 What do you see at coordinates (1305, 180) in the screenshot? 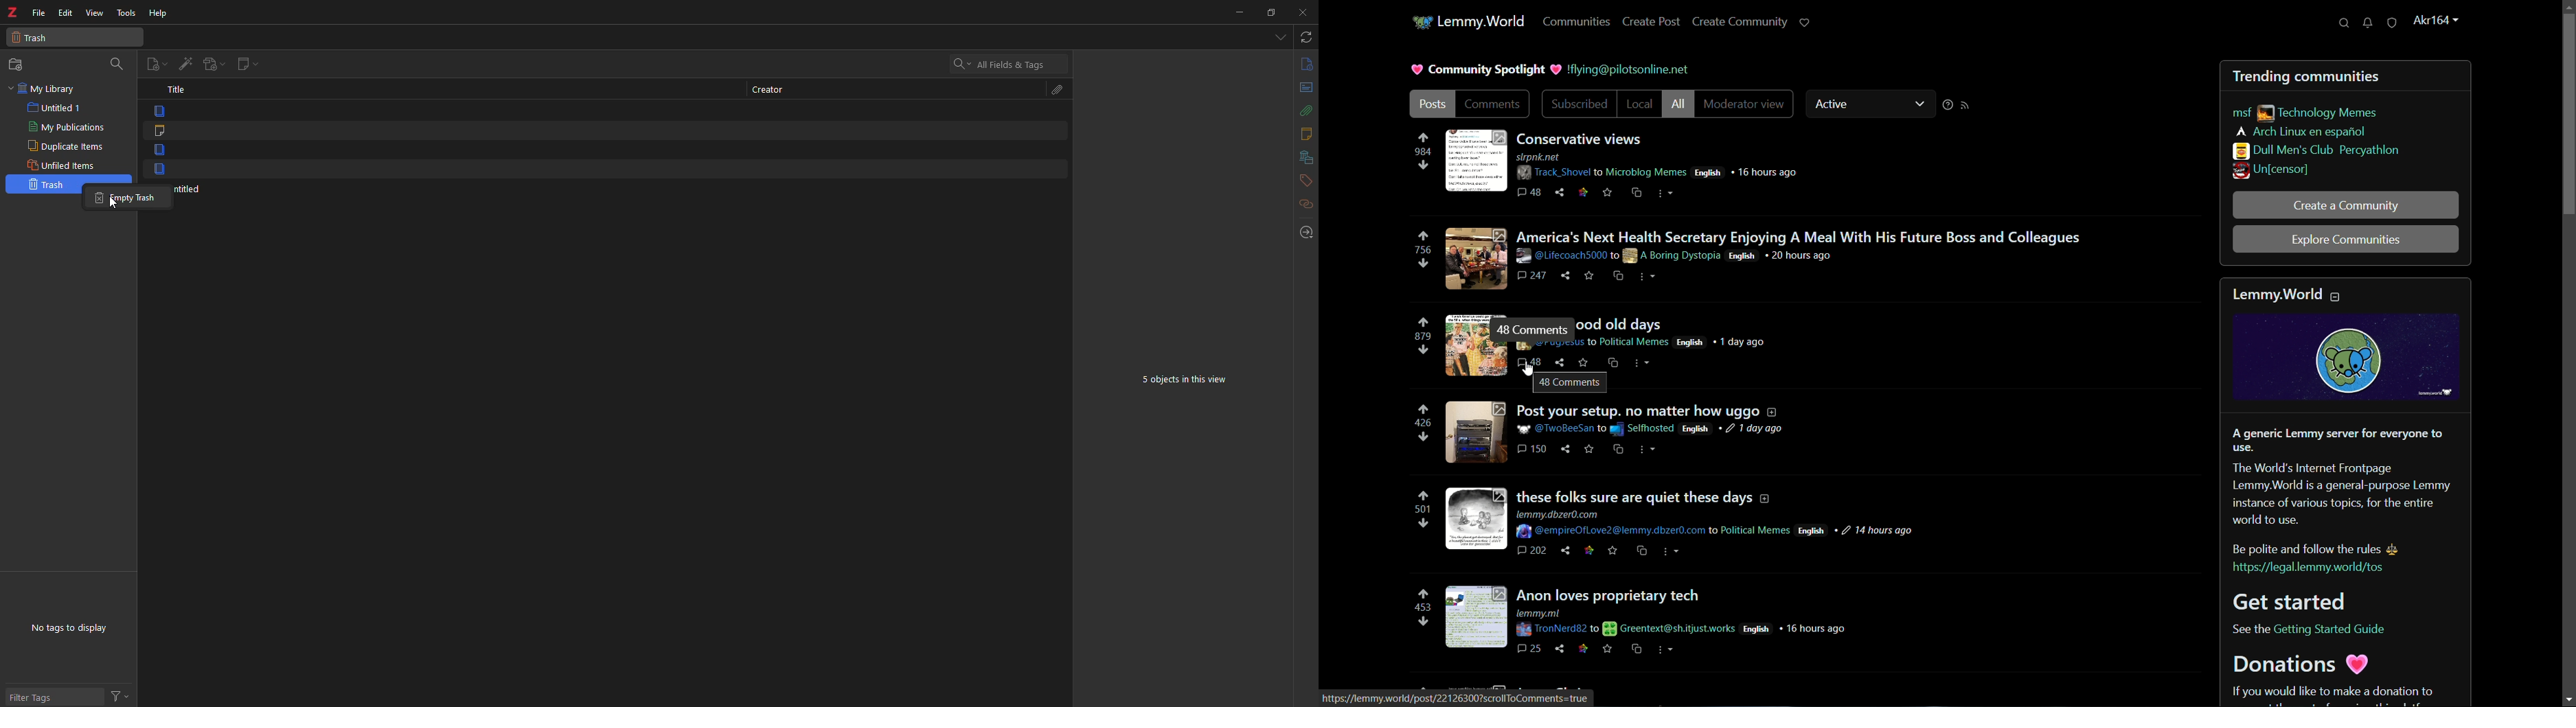
I see `tags` at bounding box center [1305, 180].